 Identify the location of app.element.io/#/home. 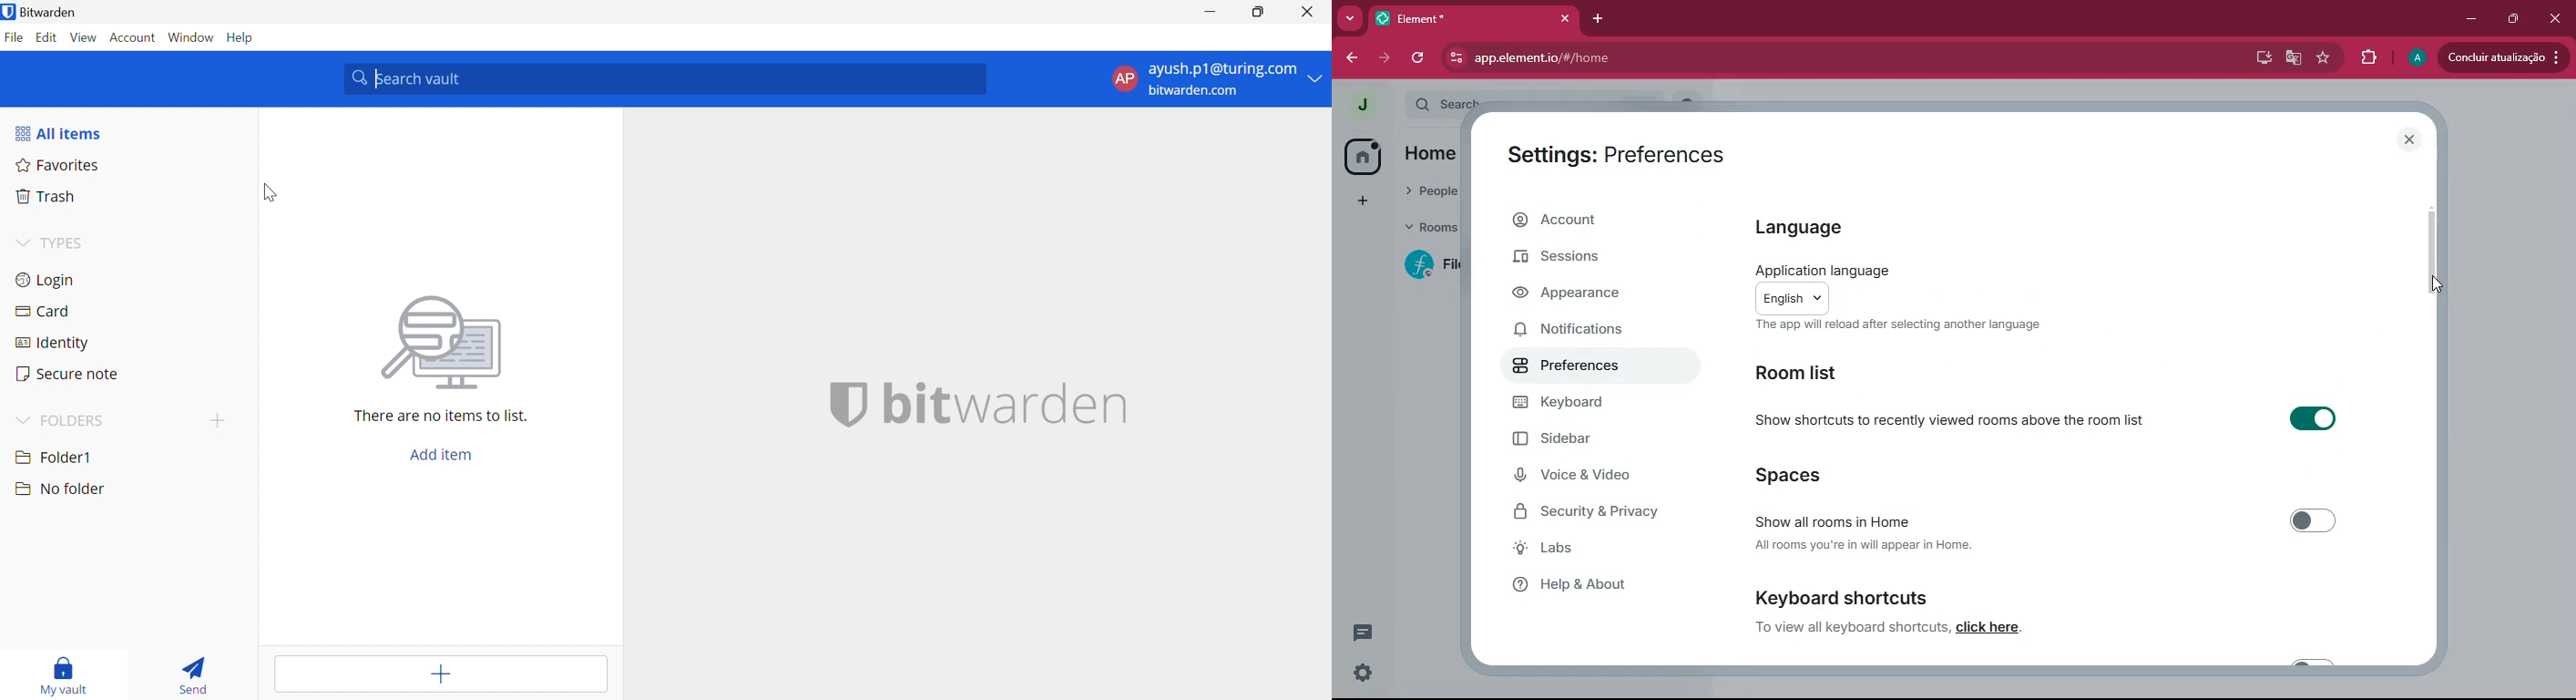
(1664, 57).